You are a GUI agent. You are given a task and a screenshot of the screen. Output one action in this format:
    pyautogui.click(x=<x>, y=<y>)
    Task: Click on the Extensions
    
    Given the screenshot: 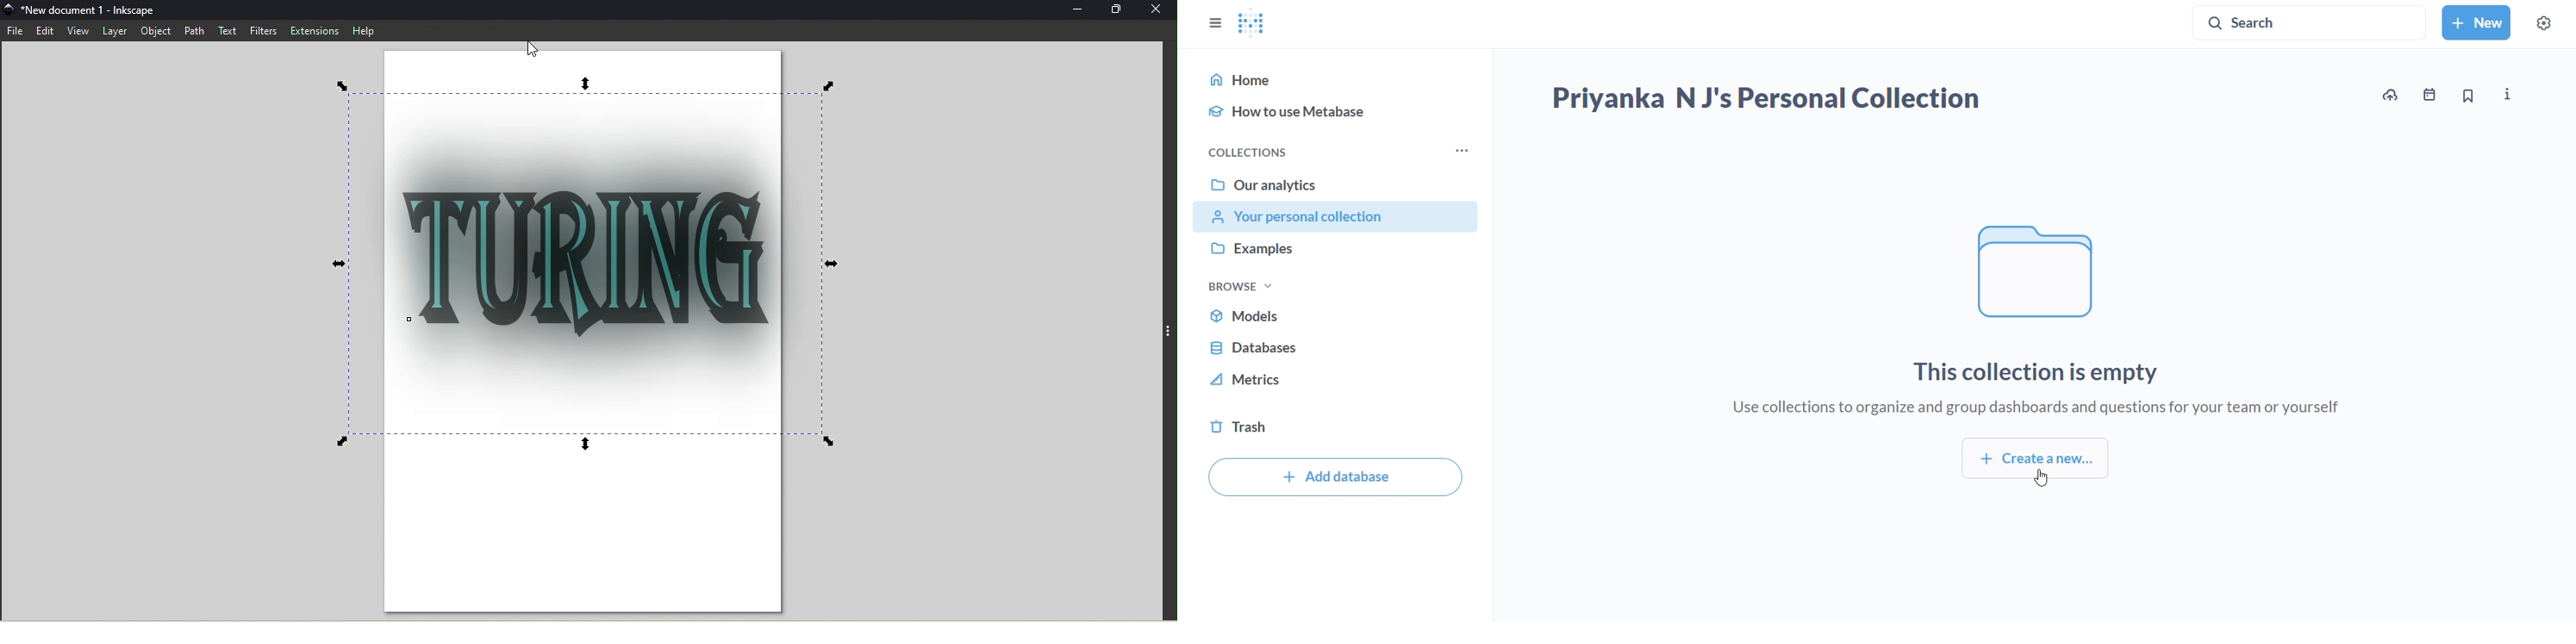 What is the action you would take?
    pyautogui.click(x=315, y=30)
    